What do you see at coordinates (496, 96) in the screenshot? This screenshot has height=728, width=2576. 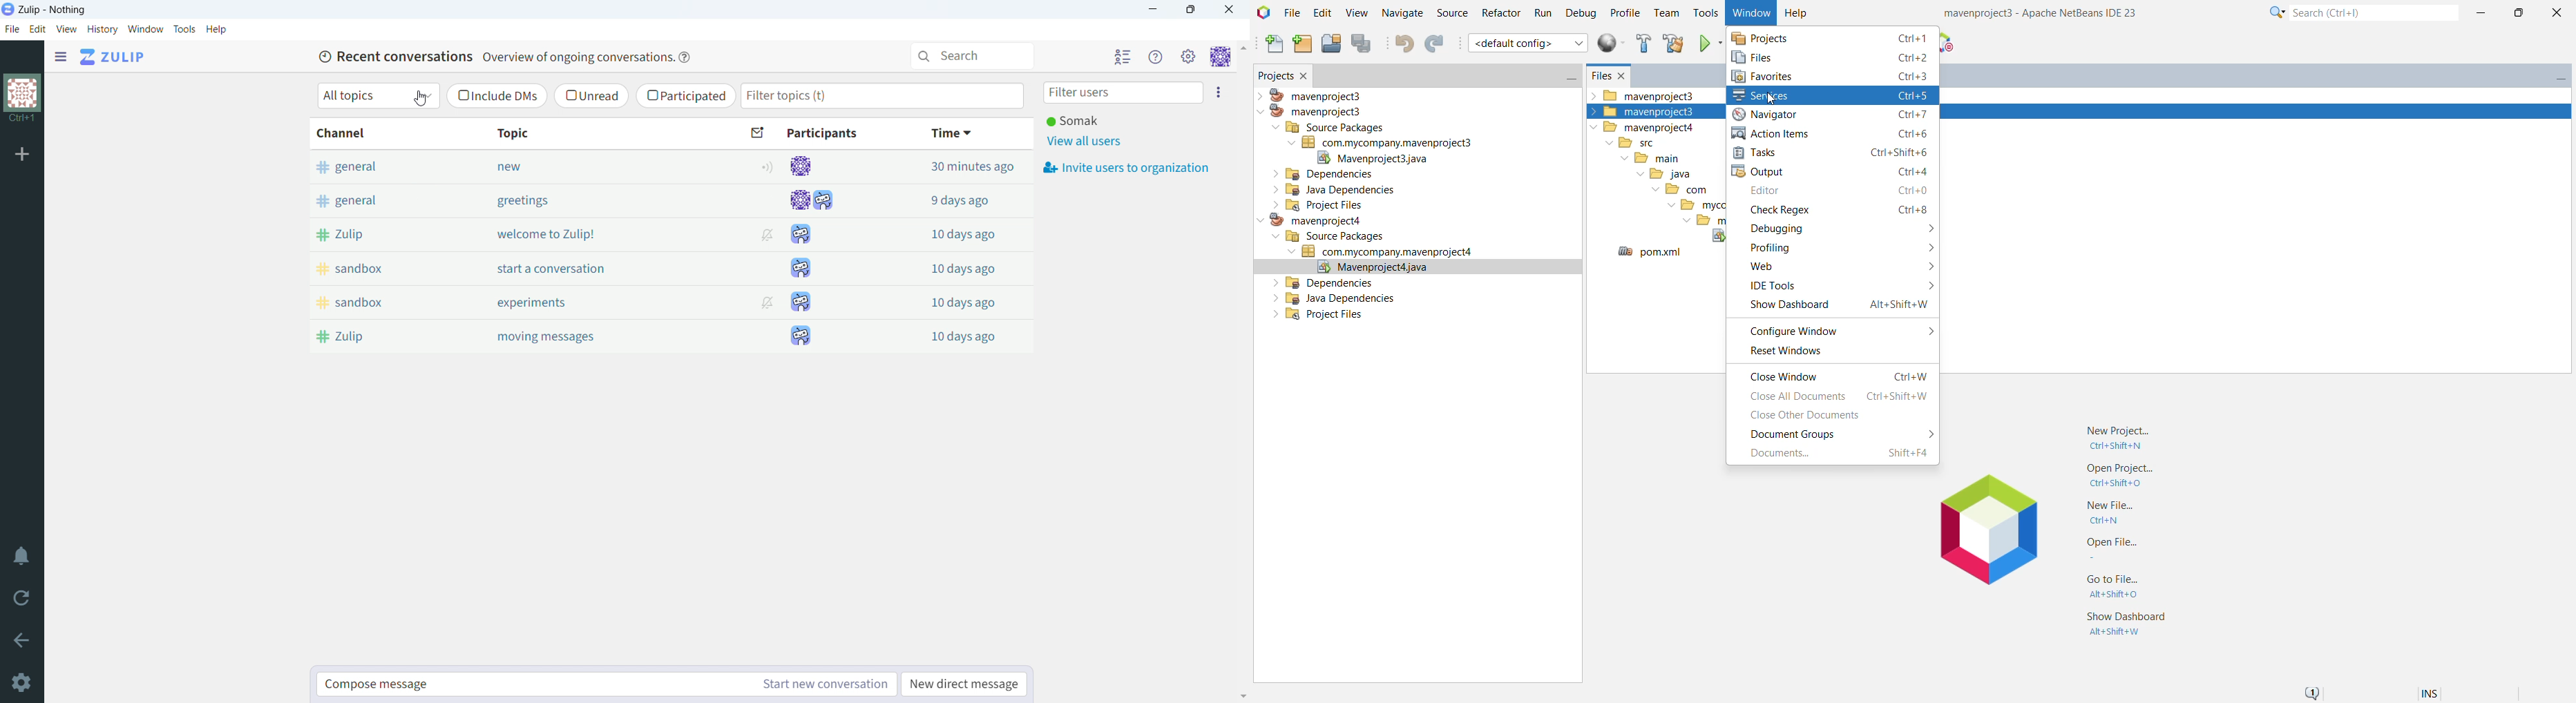 I see `include DMs` at bounding box center [496, 96].